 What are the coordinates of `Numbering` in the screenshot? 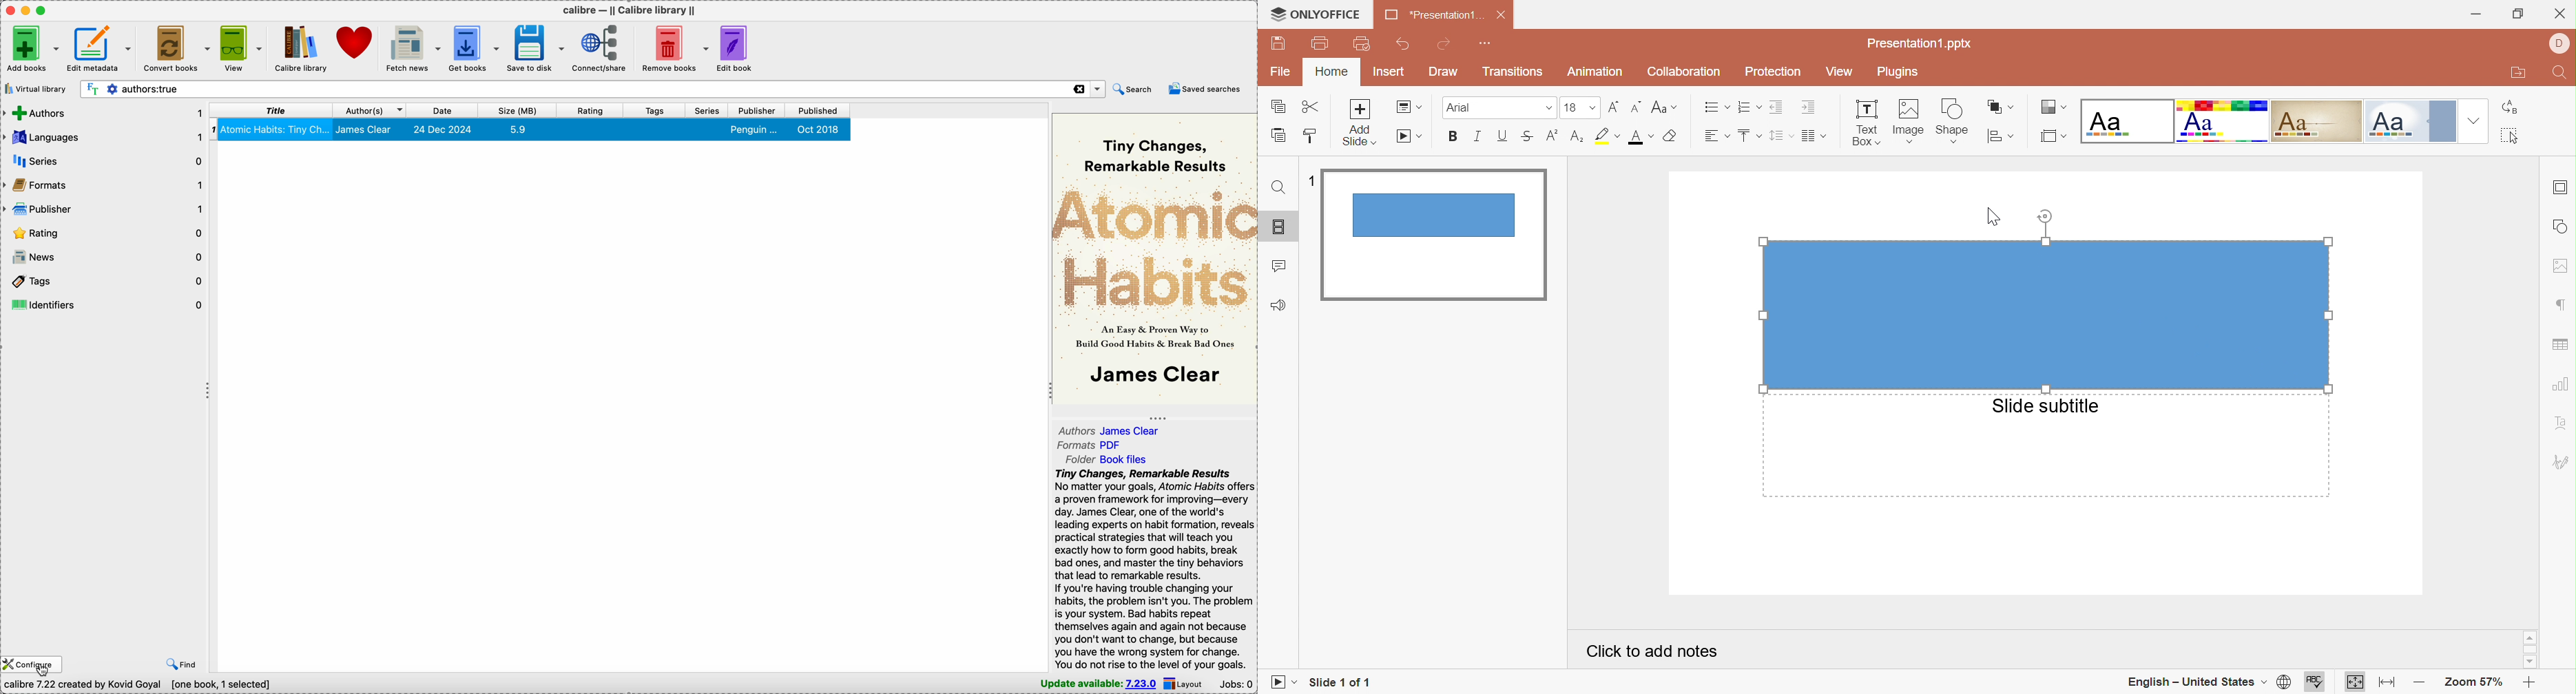 It's located at (1749, 107).